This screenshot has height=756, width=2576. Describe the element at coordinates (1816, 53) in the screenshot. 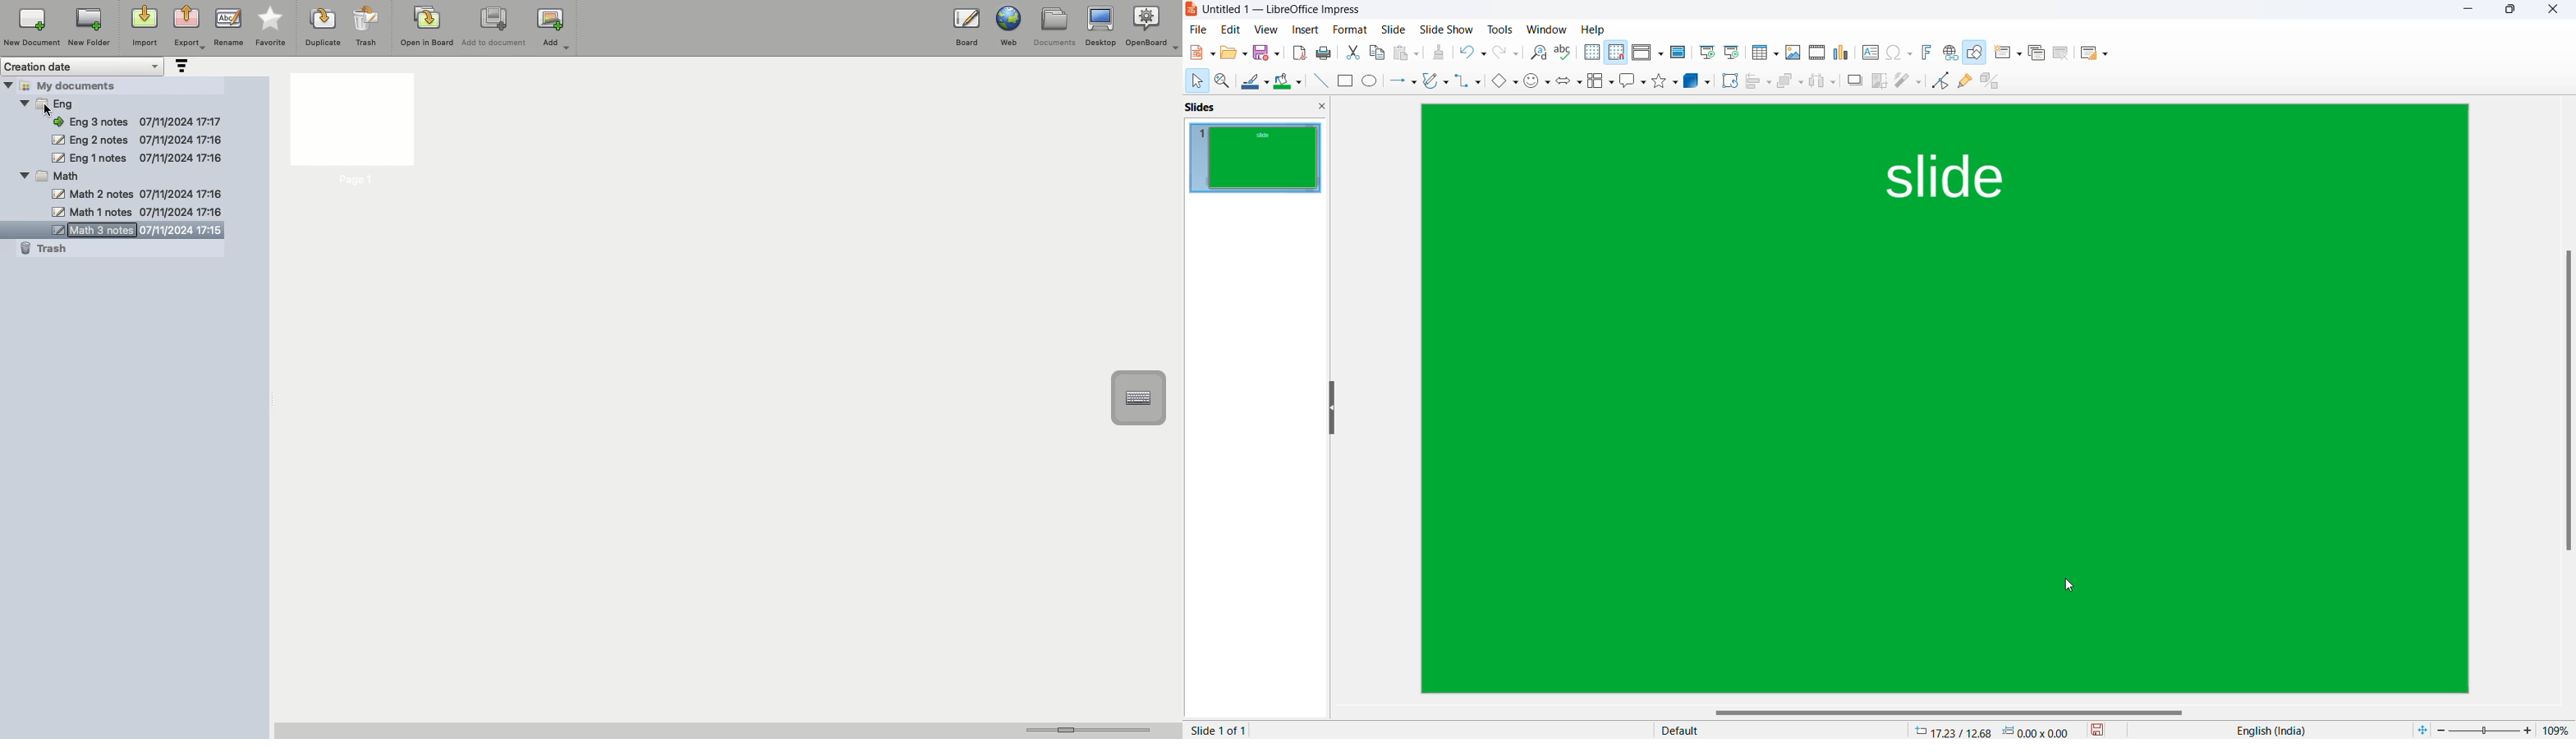

I see `insert audio or video` at that location.